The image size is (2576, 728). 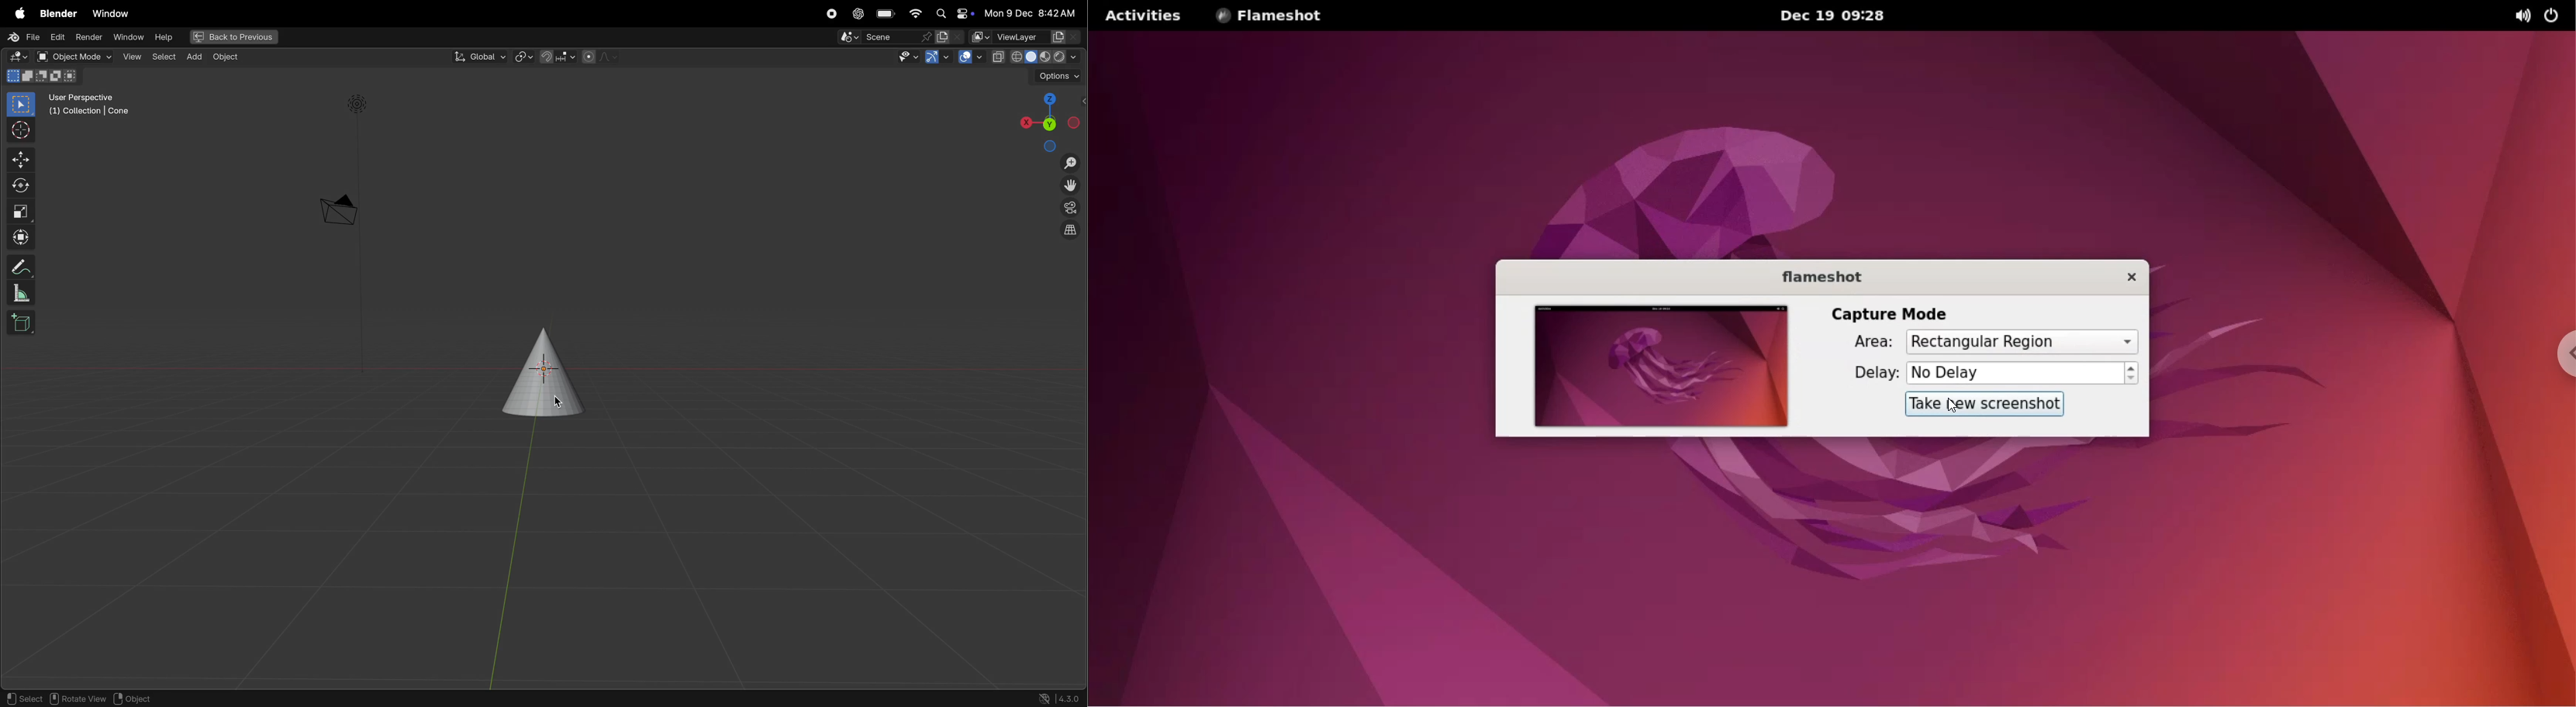 I want to click on help, so click(x=167, y=38).